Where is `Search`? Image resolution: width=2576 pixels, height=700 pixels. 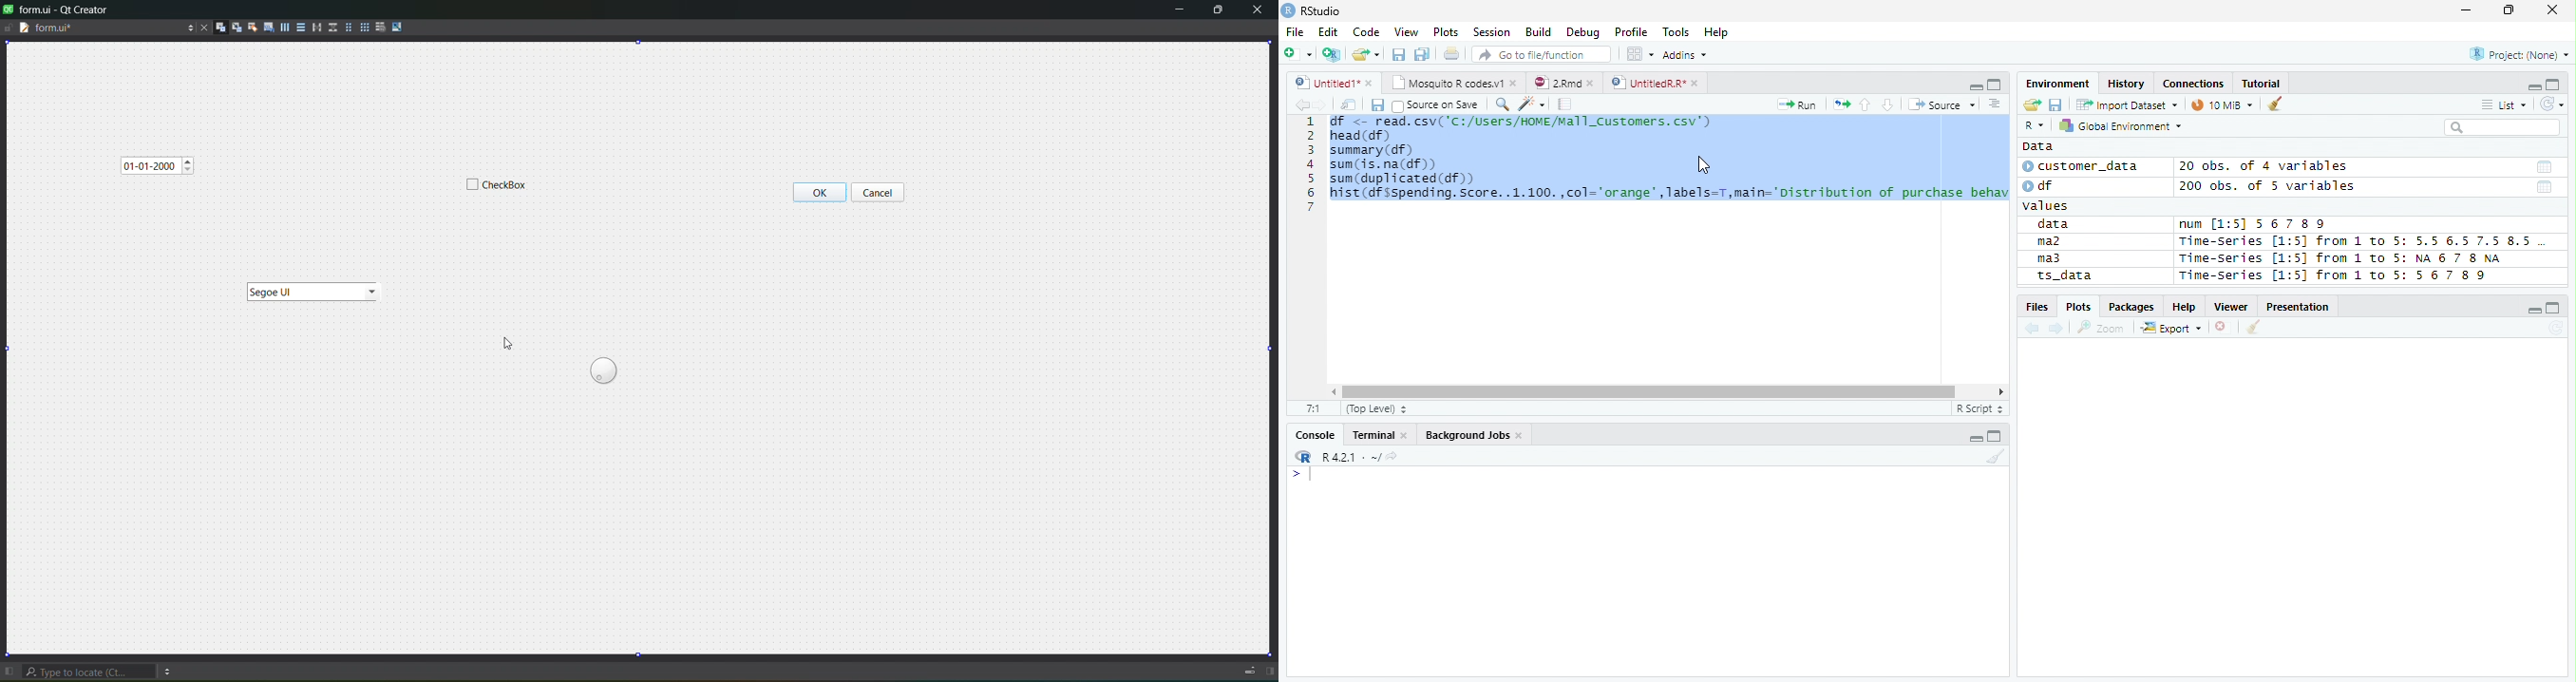 Search is located at coordinates (2500, 127).